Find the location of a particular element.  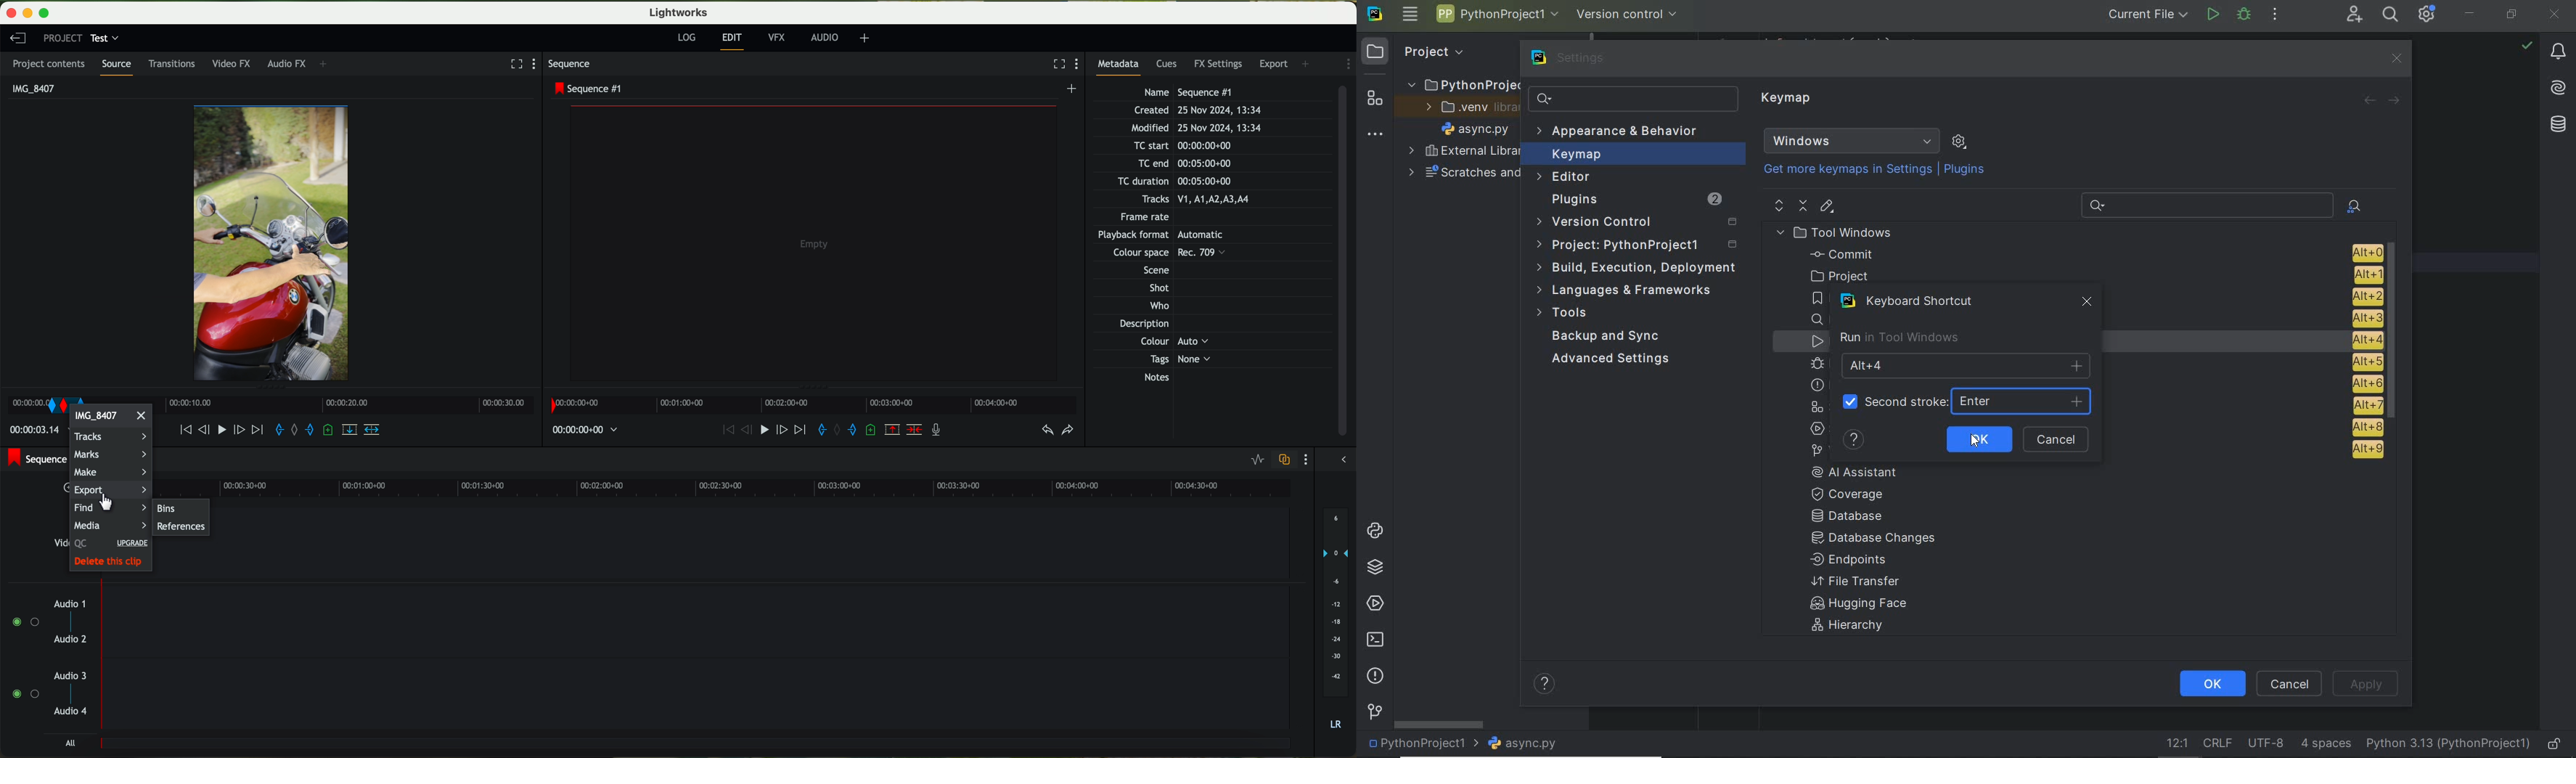

show settings menu is located at coordinates (1080, 65).